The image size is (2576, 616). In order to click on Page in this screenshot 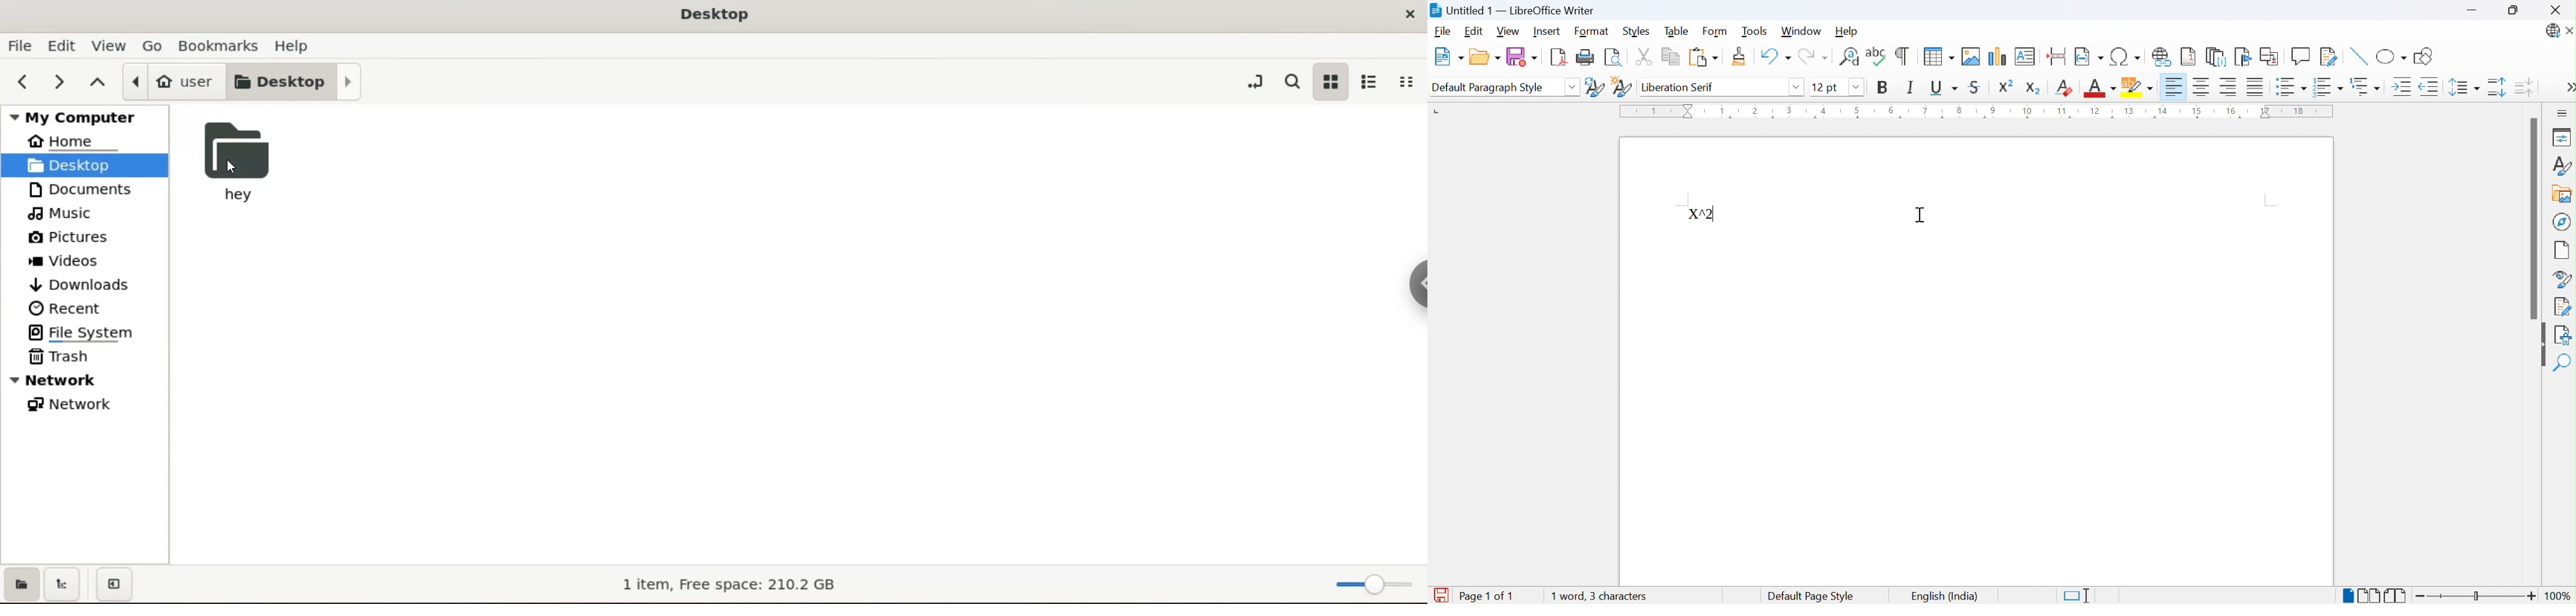, I will do `click(2562, 250)`.